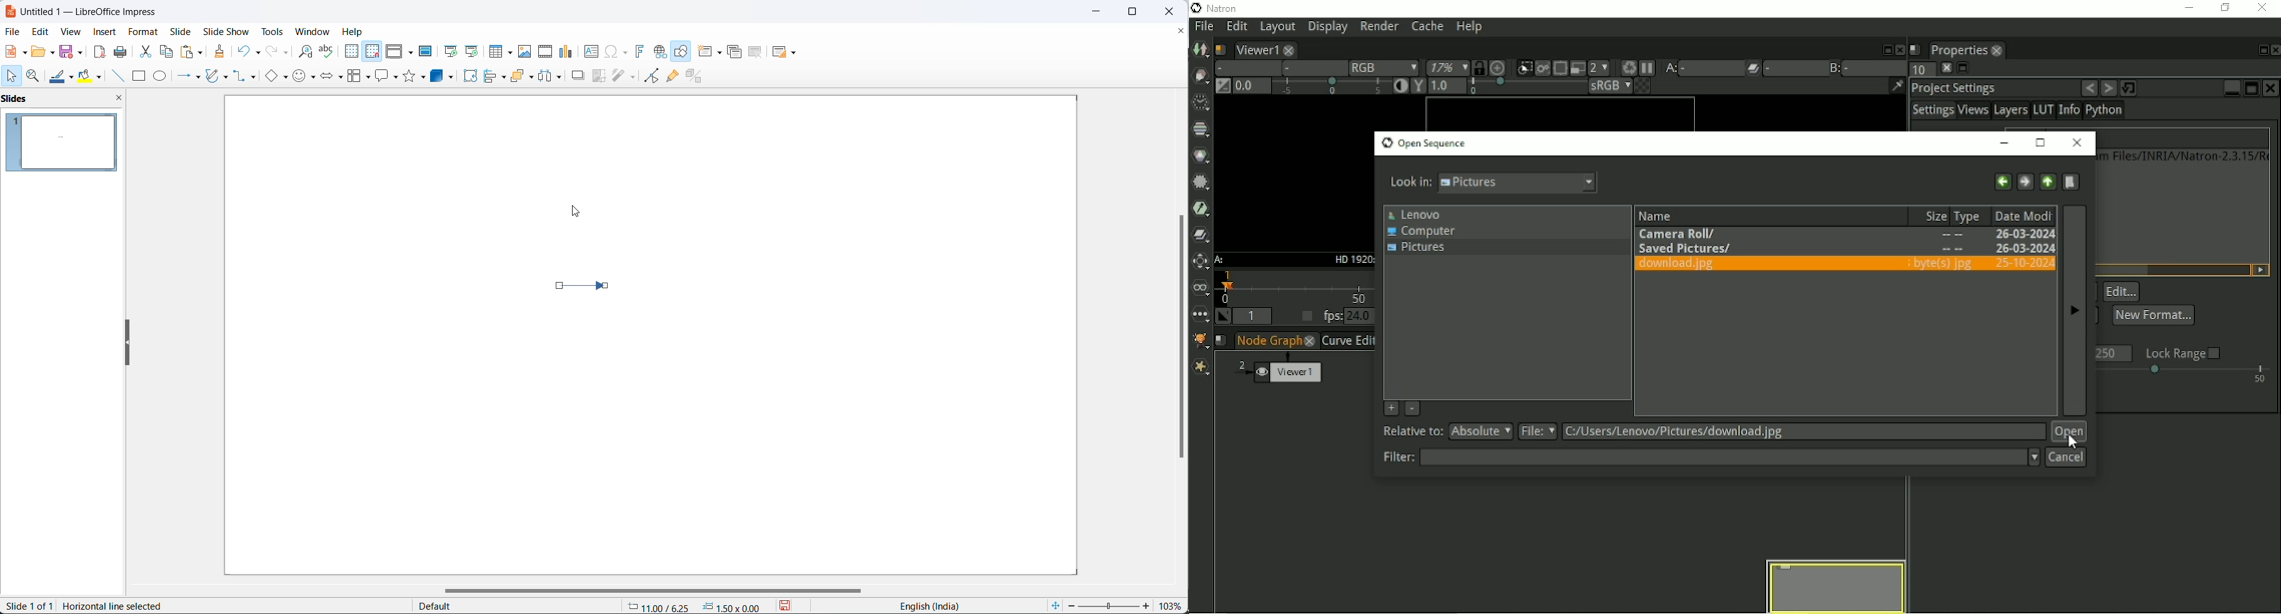  What do you see at coordinates (639, 51) in the screenshot?
I see `insert fontwork text` at bounding box center [639, 51].